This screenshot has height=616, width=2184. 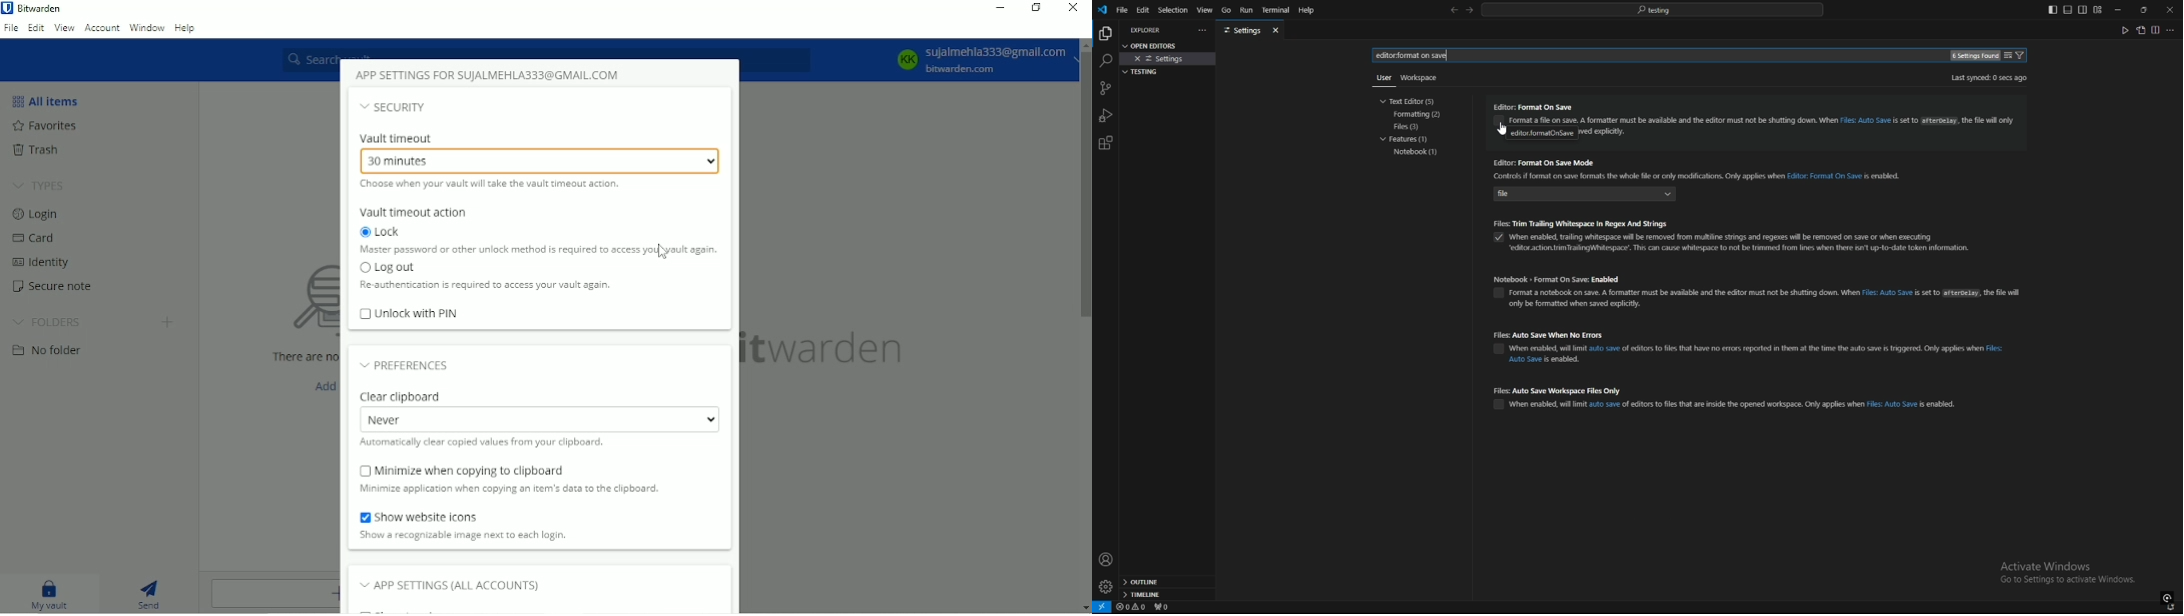 I want to click on Search vault, so click(x=548, y=50).